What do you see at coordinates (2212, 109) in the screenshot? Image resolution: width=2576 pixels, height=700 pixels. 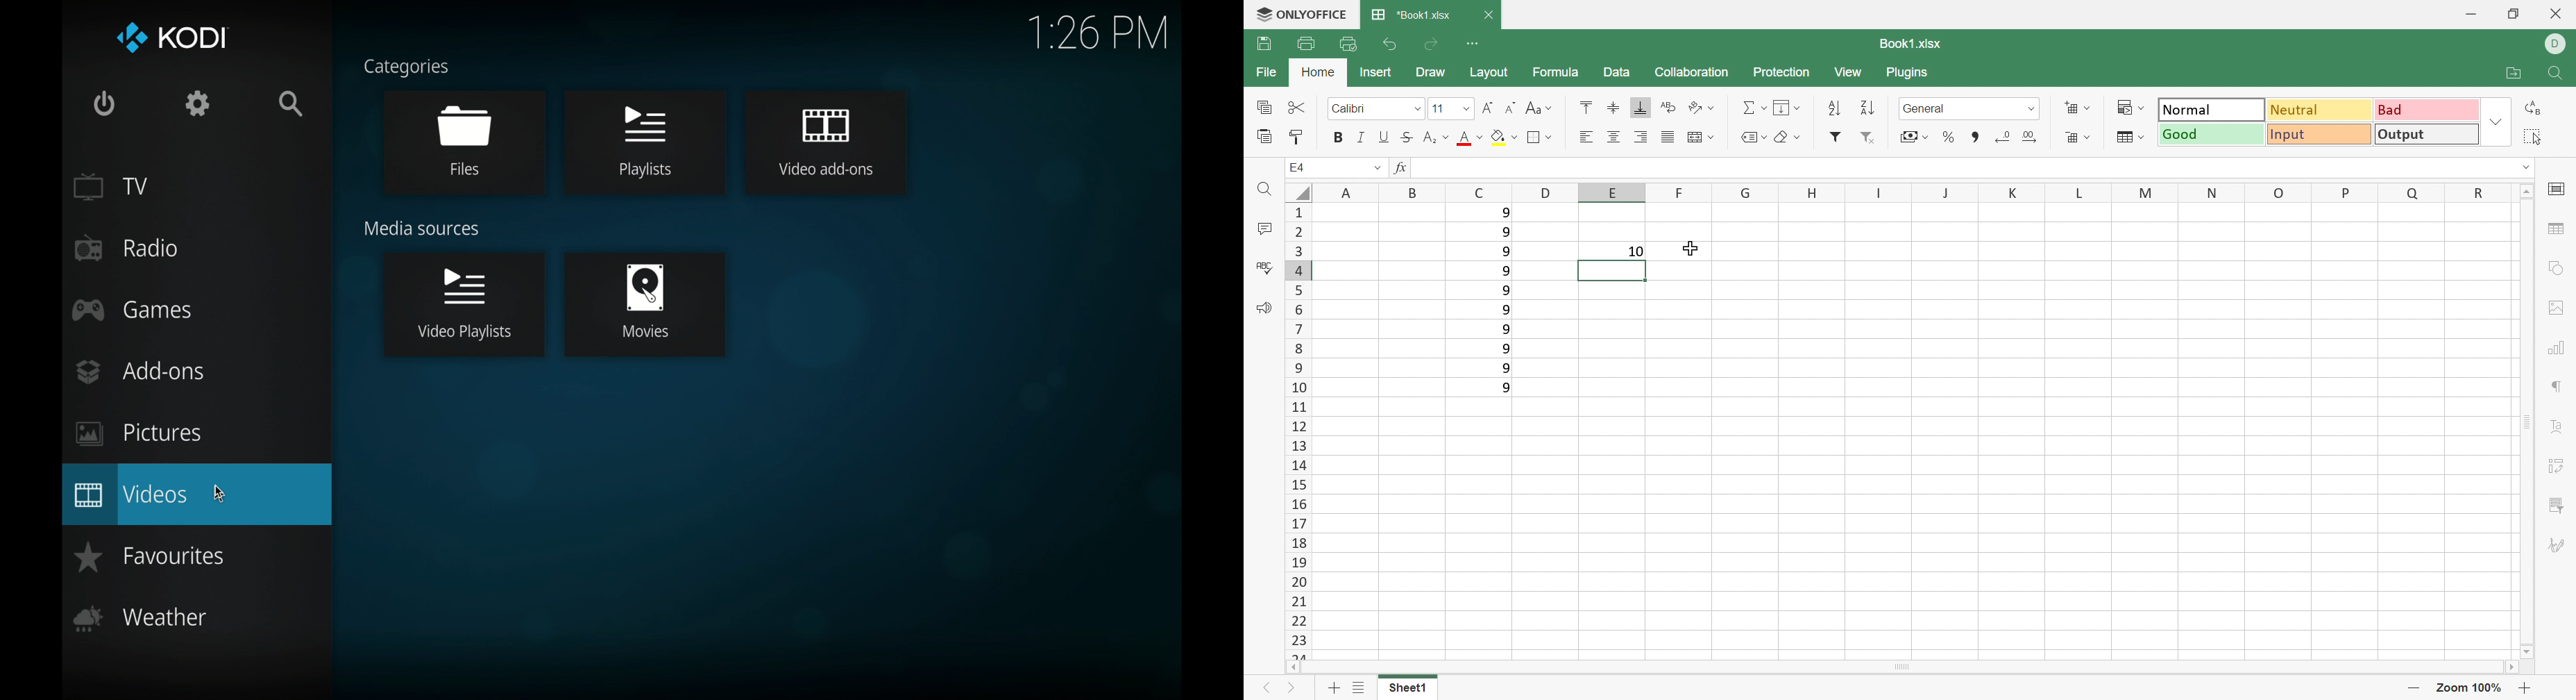 I see `Output` at bounding box center [2212, 109].